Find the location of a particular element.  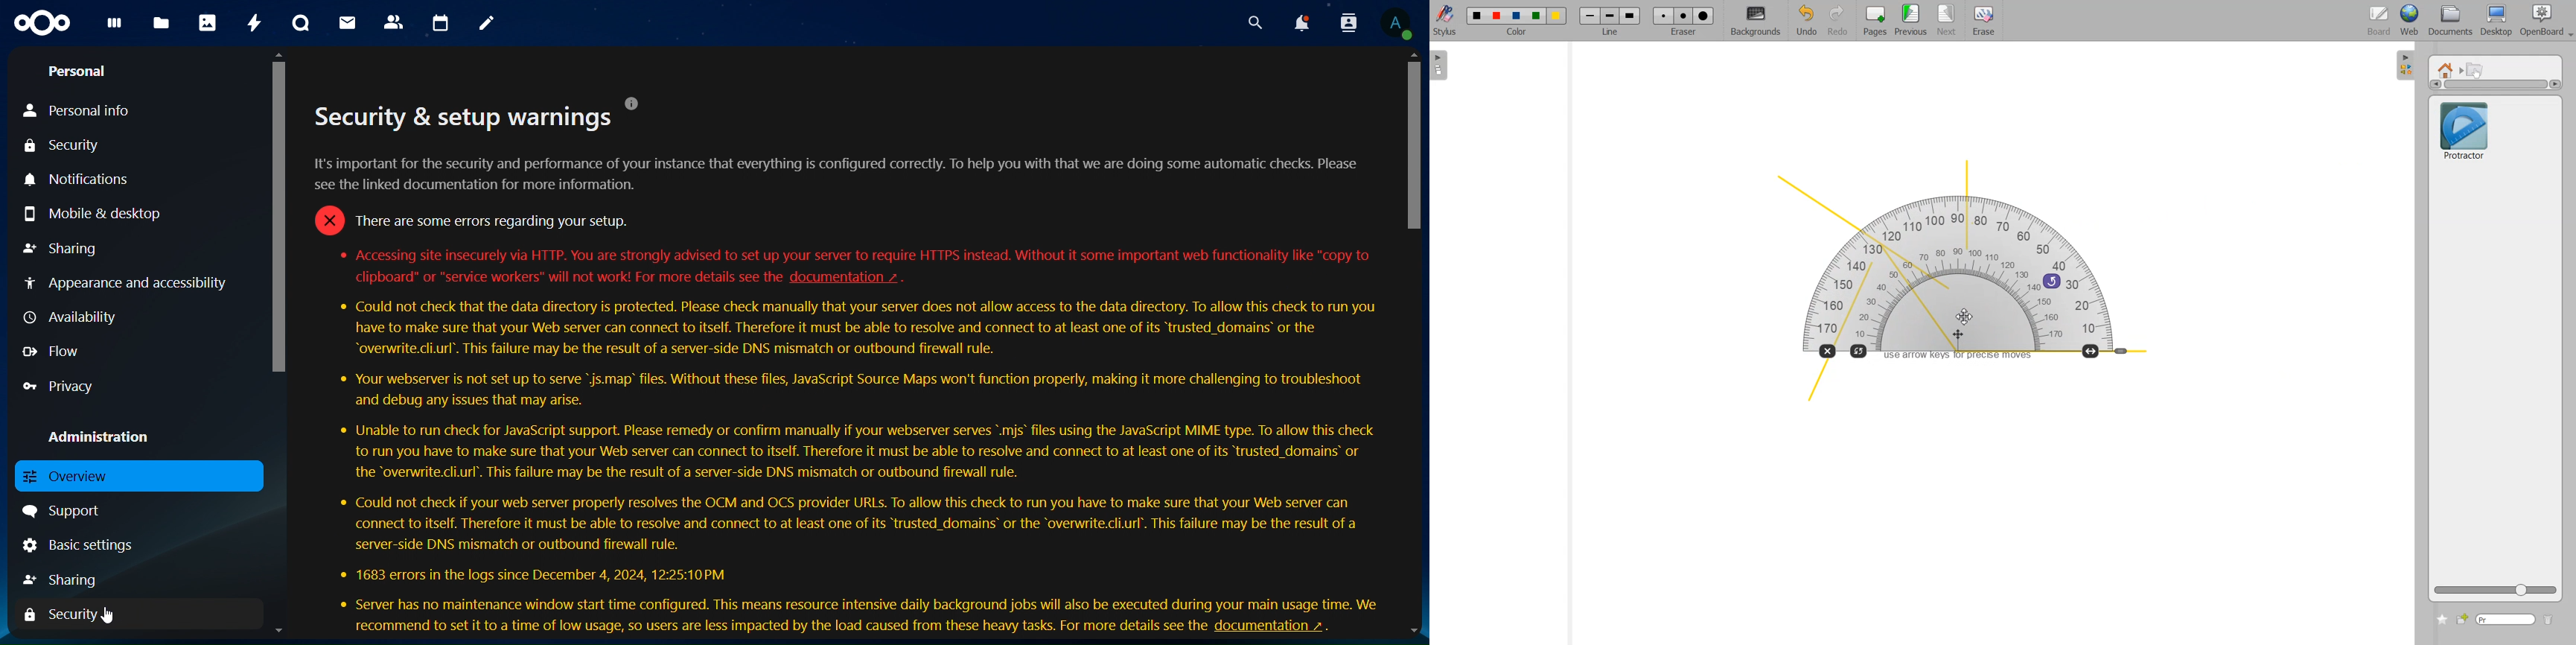

Flip is located at coordinates (1859, 350).